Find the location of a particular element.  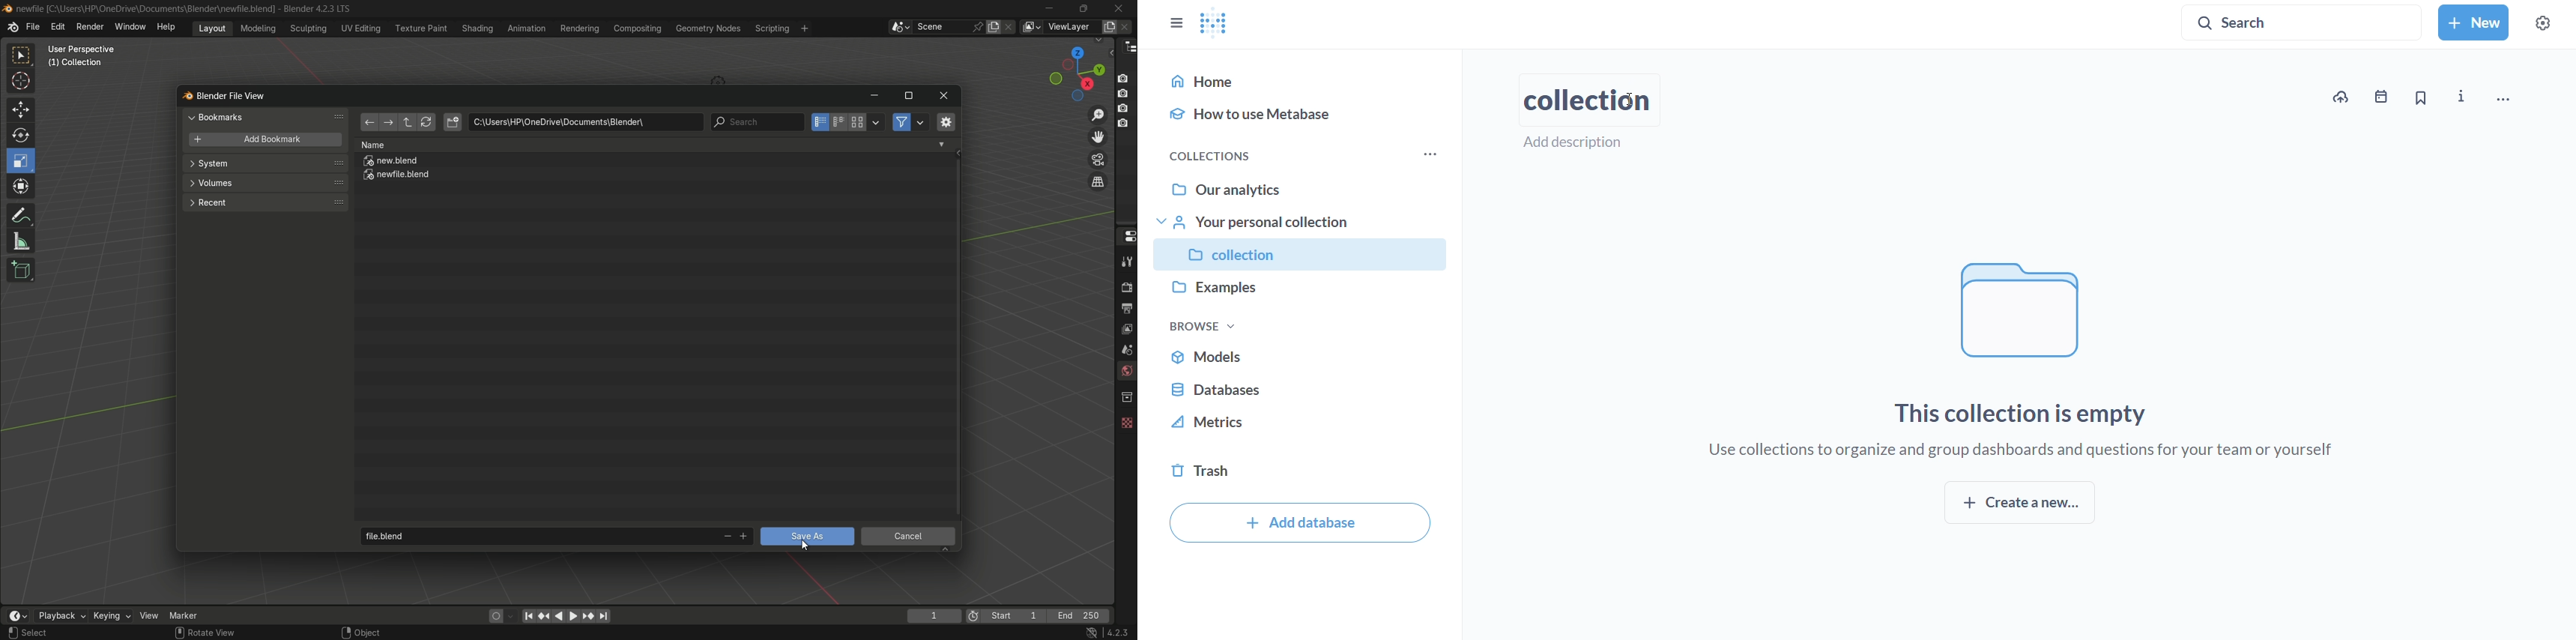

jump to endpoint is located at coordinates (528, 615).